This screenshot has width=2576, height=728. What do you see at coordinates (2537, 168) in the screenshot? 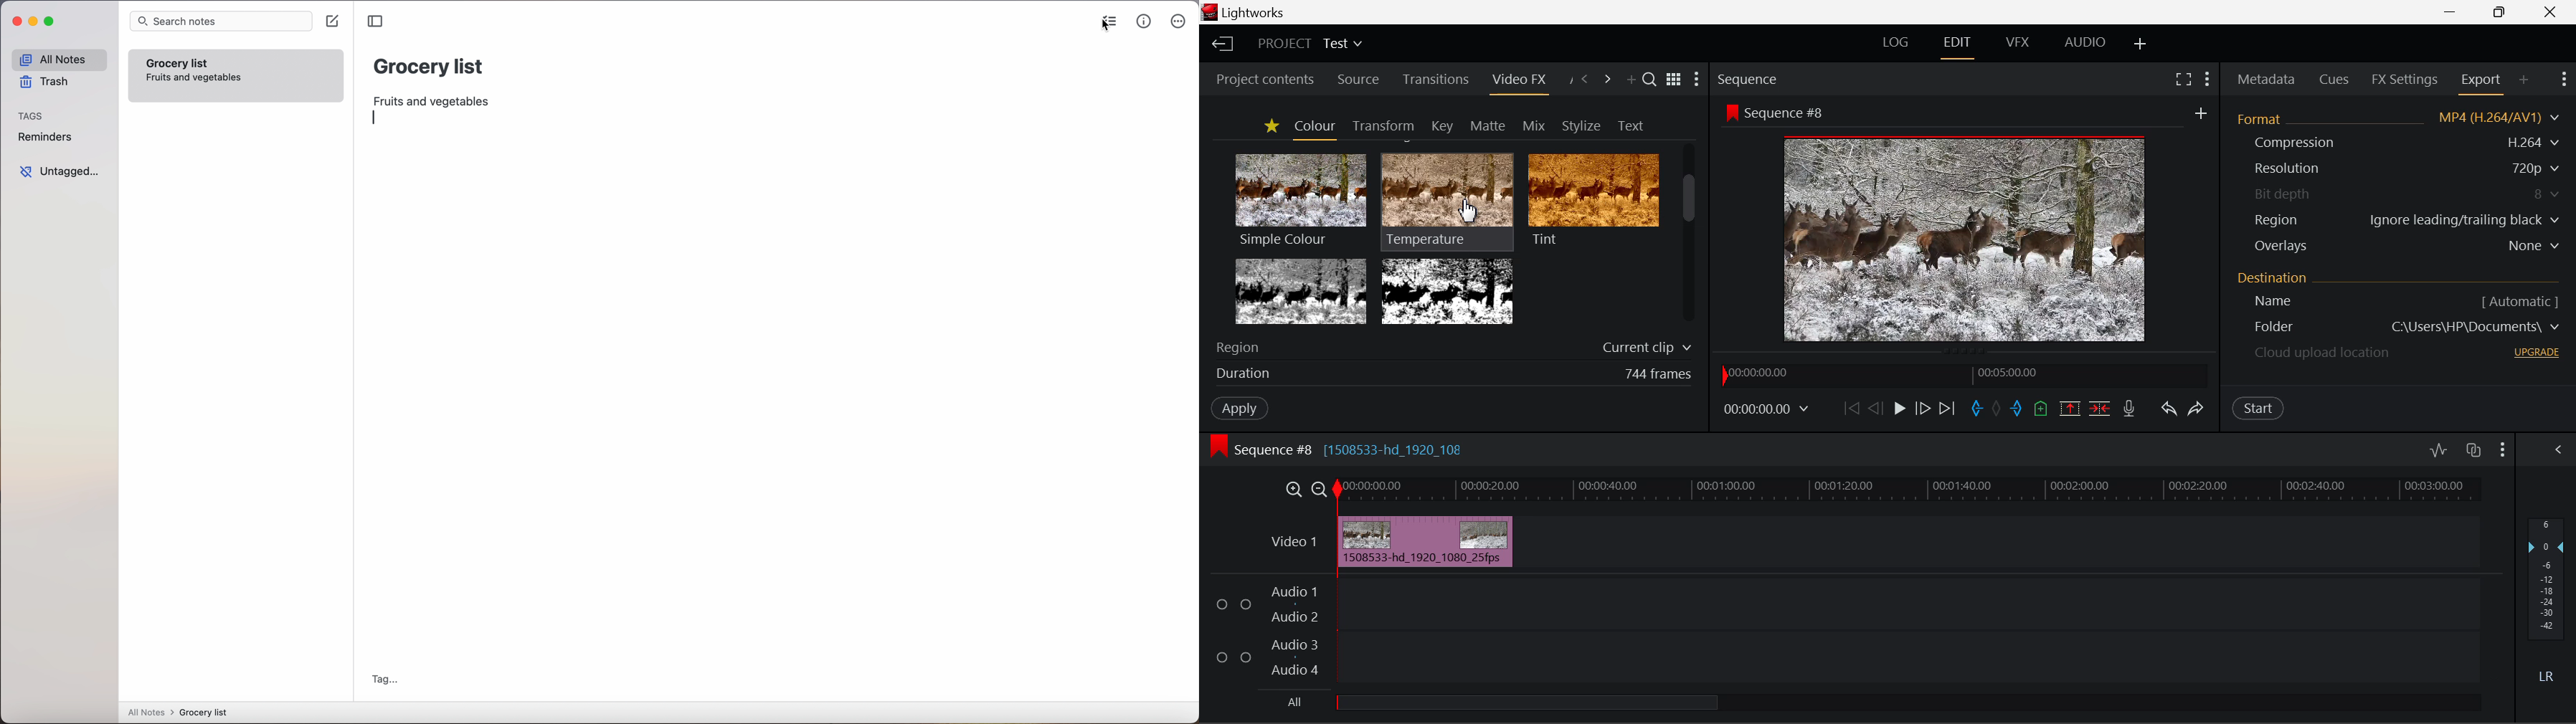
I see `720p ` at bounding box center [2537, 168].